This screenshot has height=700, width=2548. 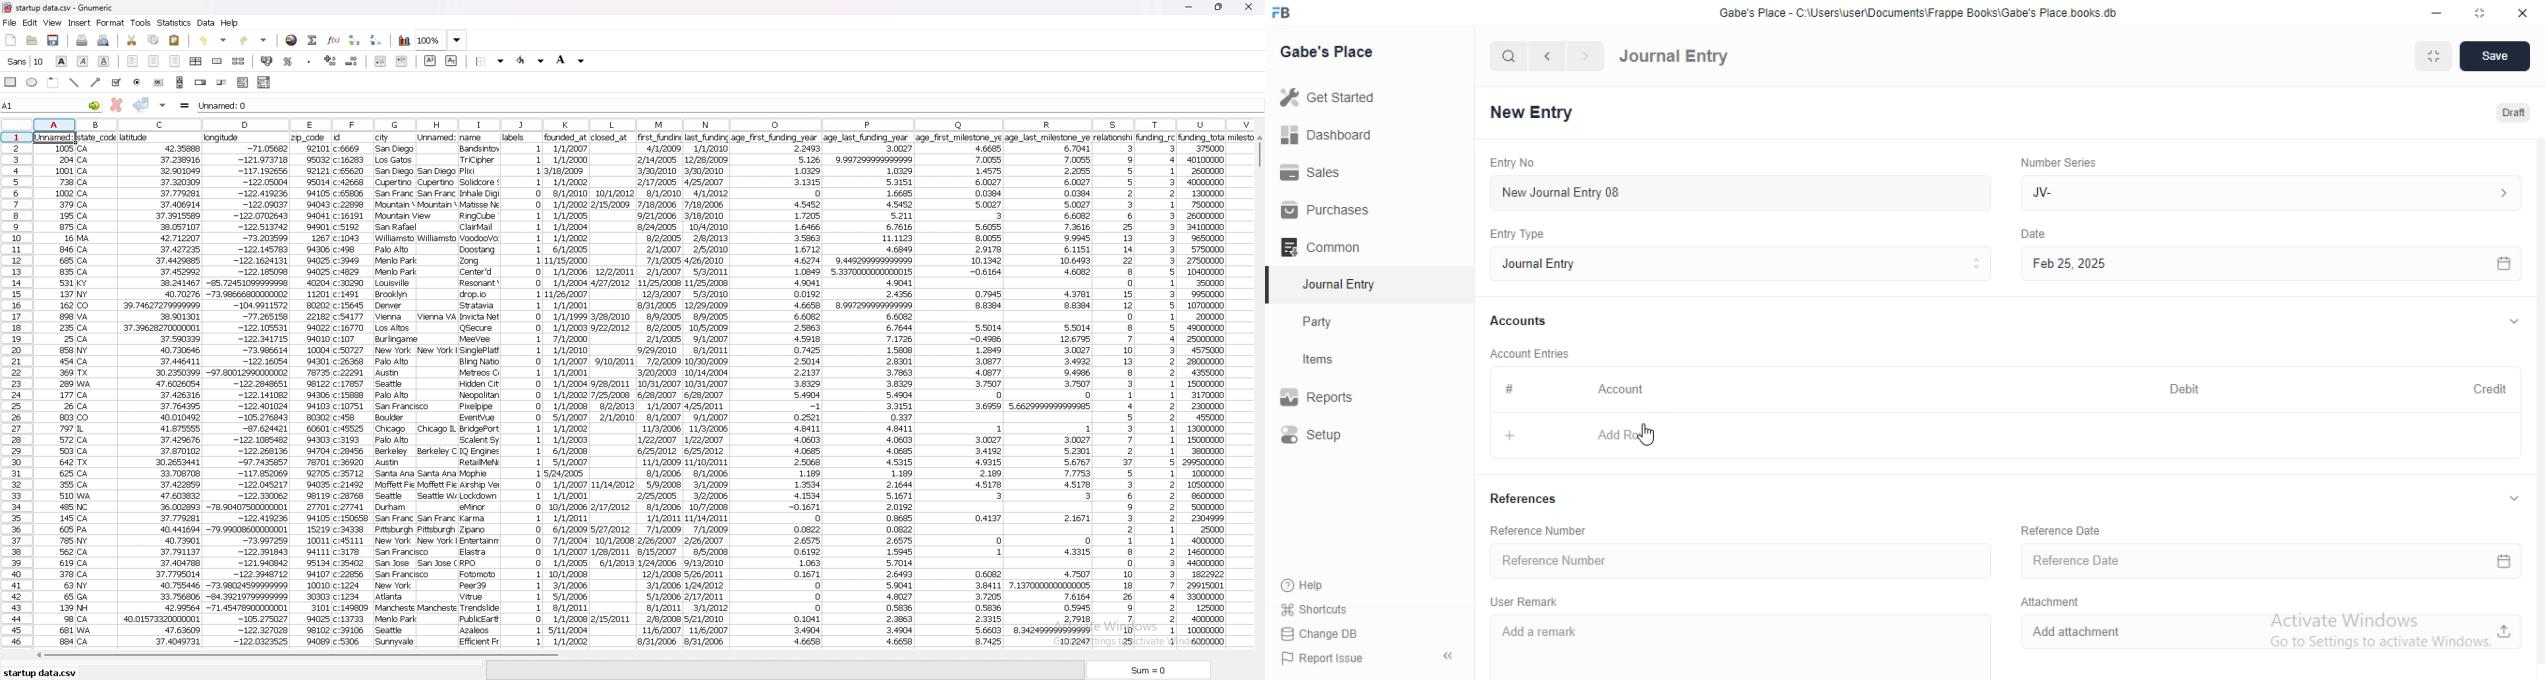 What do you see at coordinates (1337, 322) in the screenshot?
I see `Party` at bounding box center [1337, 322].